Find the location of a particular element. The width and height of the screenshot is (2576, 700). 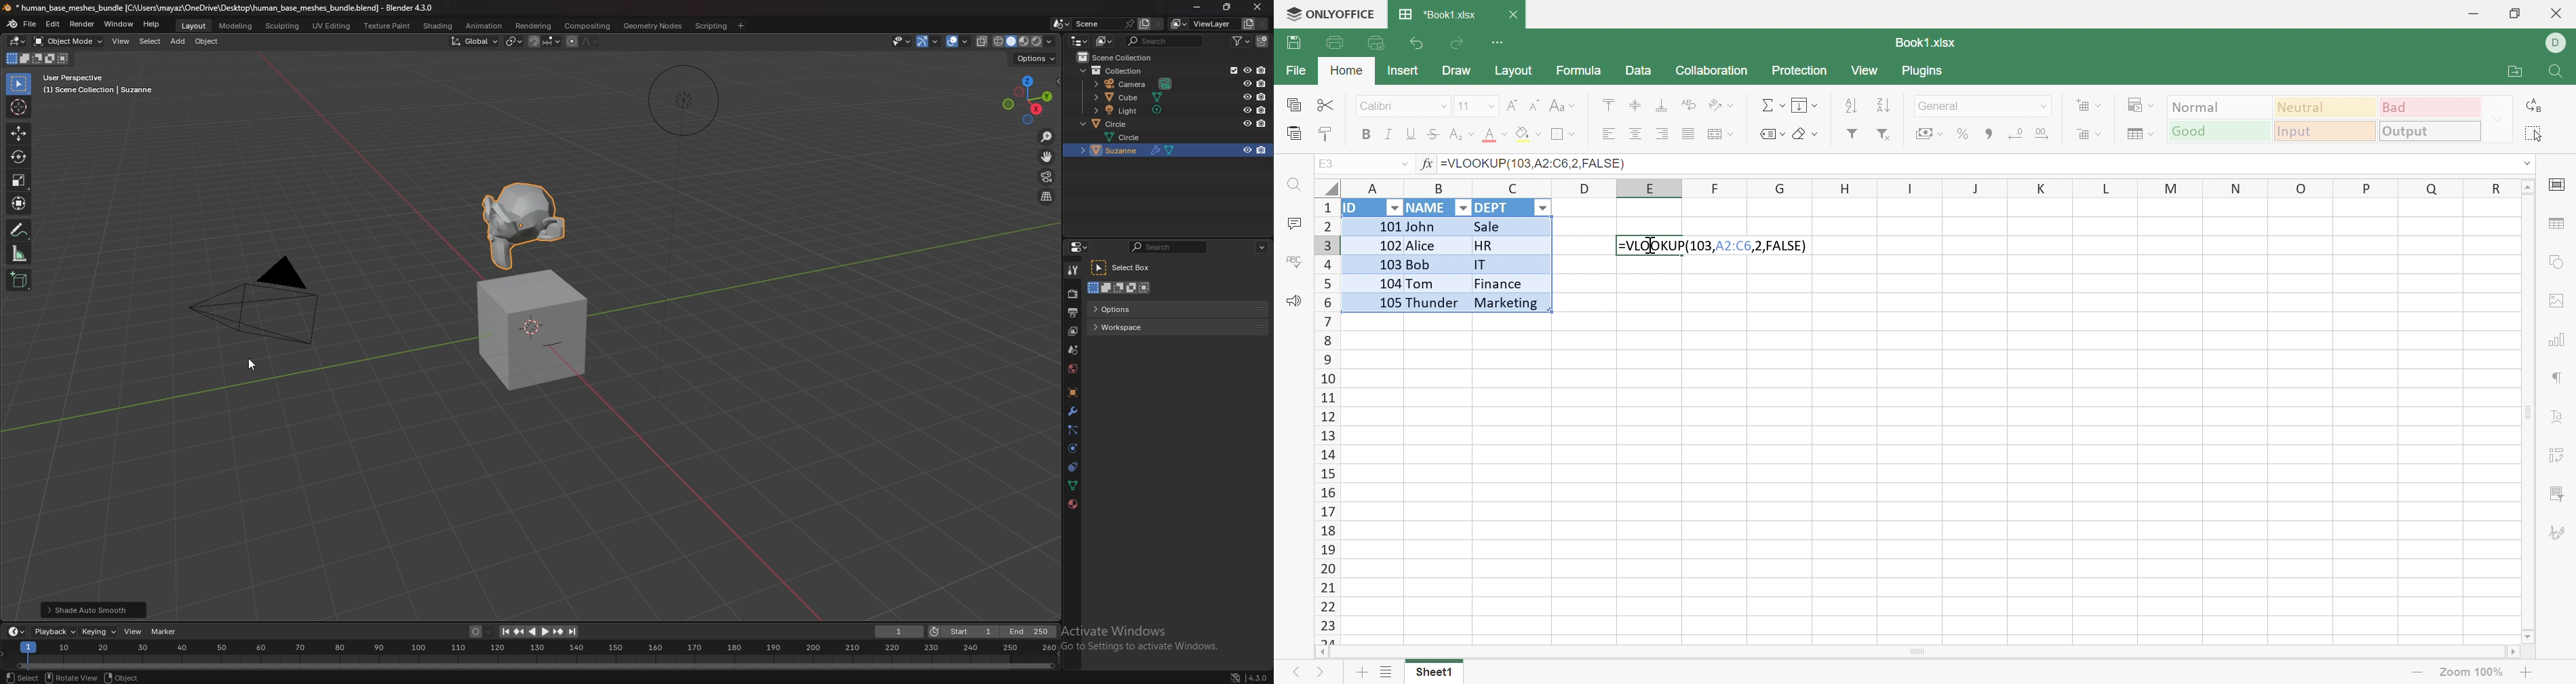

101 is located at coordinates (1374, 224).